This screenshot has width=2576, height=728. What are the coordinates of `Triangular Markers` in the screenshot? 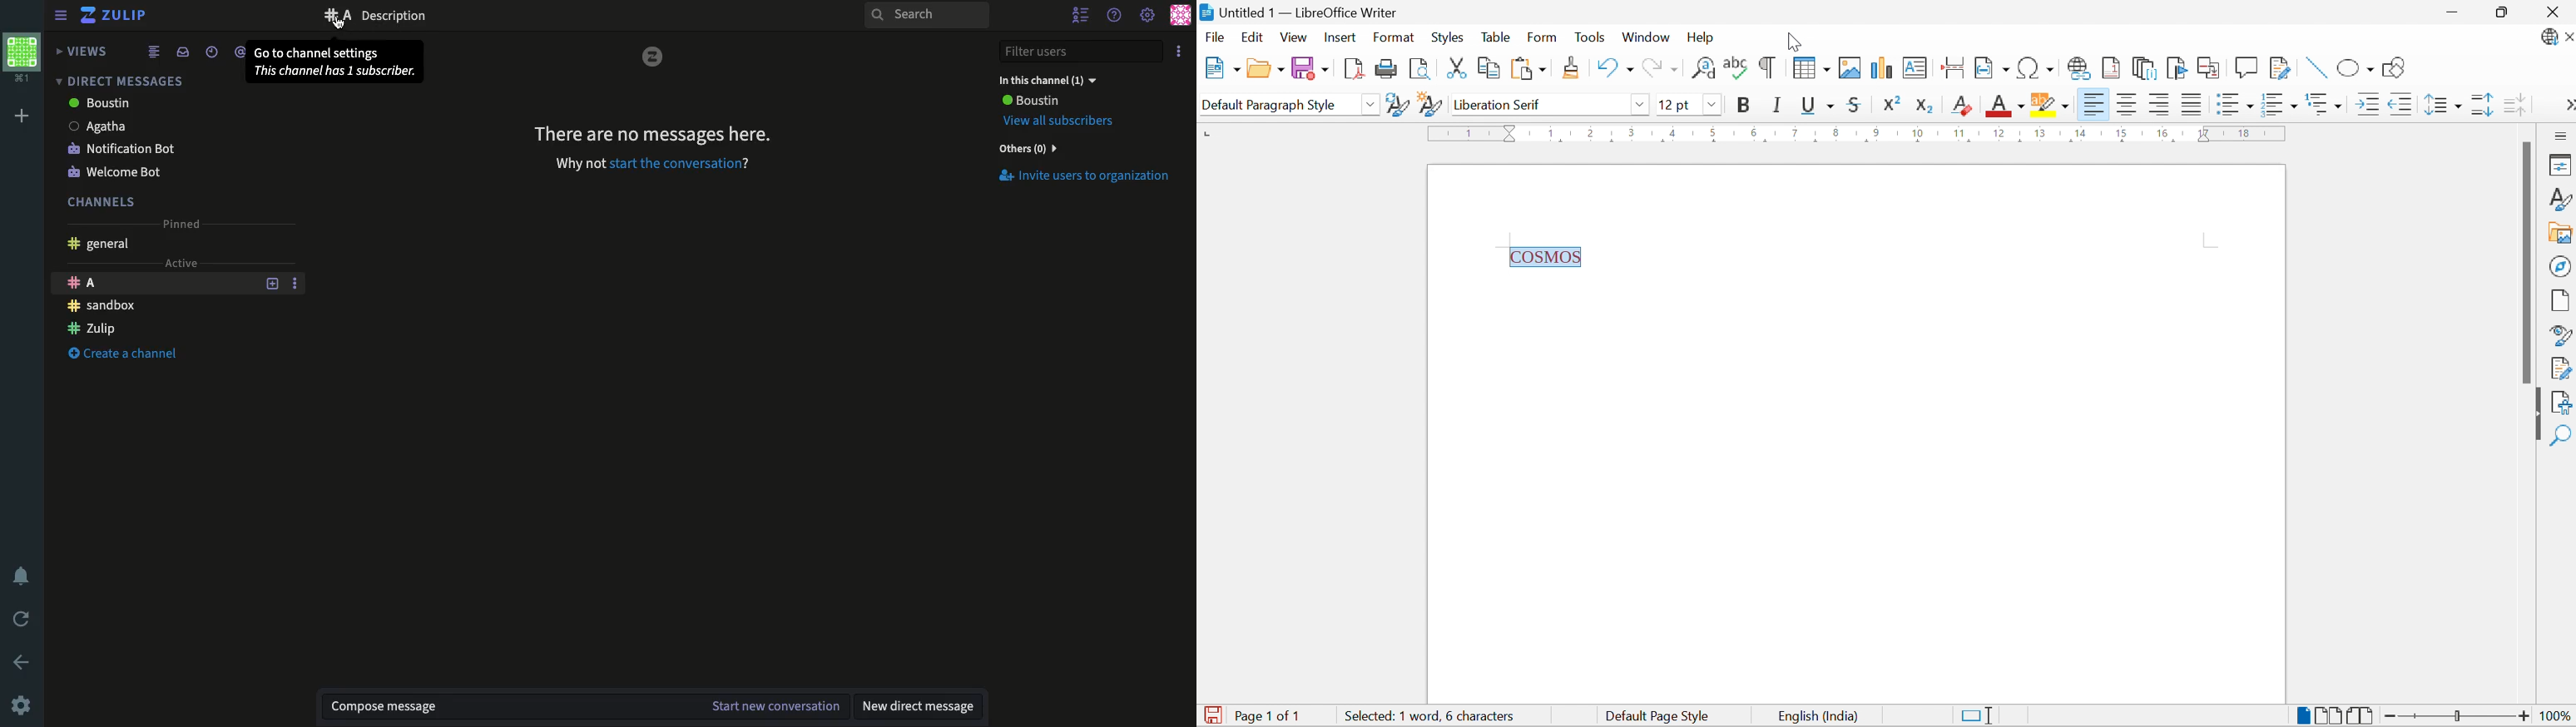 It's located at (1511, 133).